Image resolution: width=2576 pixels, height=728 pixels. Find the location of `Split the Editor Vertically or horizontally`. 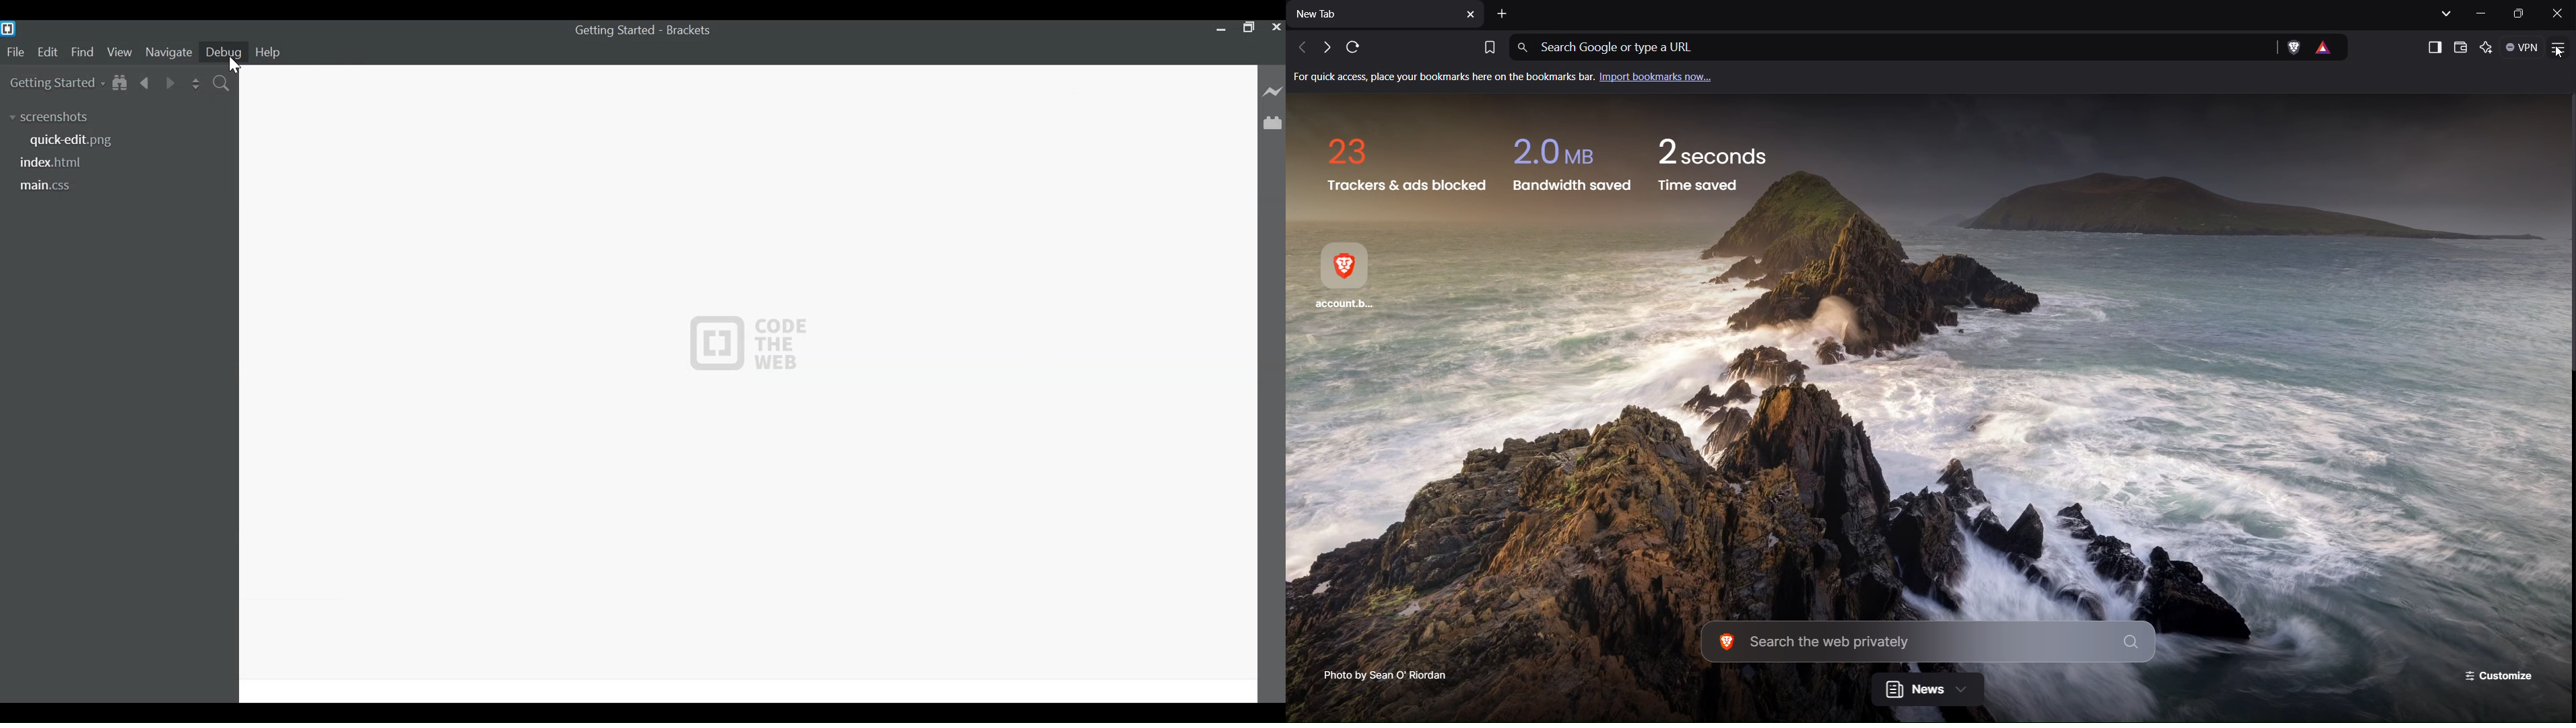

Split the Editor Vertically or horizontally is located at coordinates (195, 84).